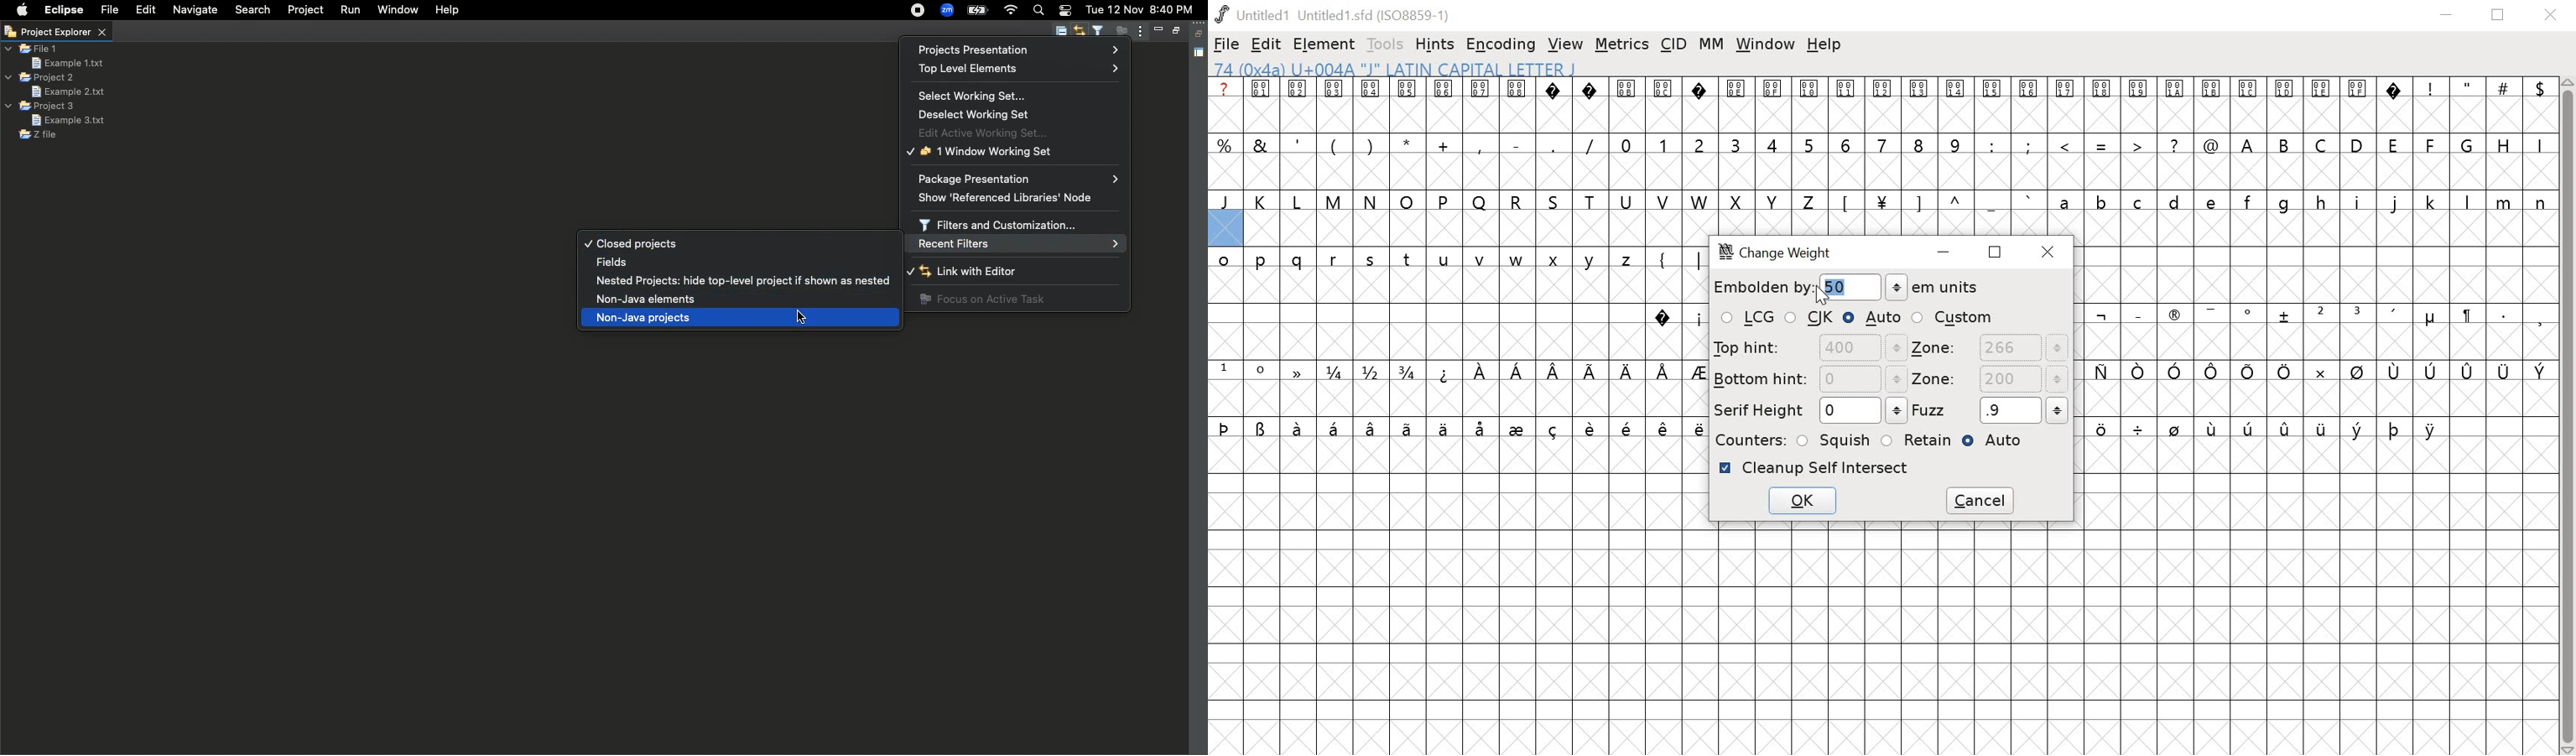 Image resolution: width=2576 pixels, height=756 pixels. Describe the element at coordinates (350, 10) in the screenshot. I see `Run` at that location.